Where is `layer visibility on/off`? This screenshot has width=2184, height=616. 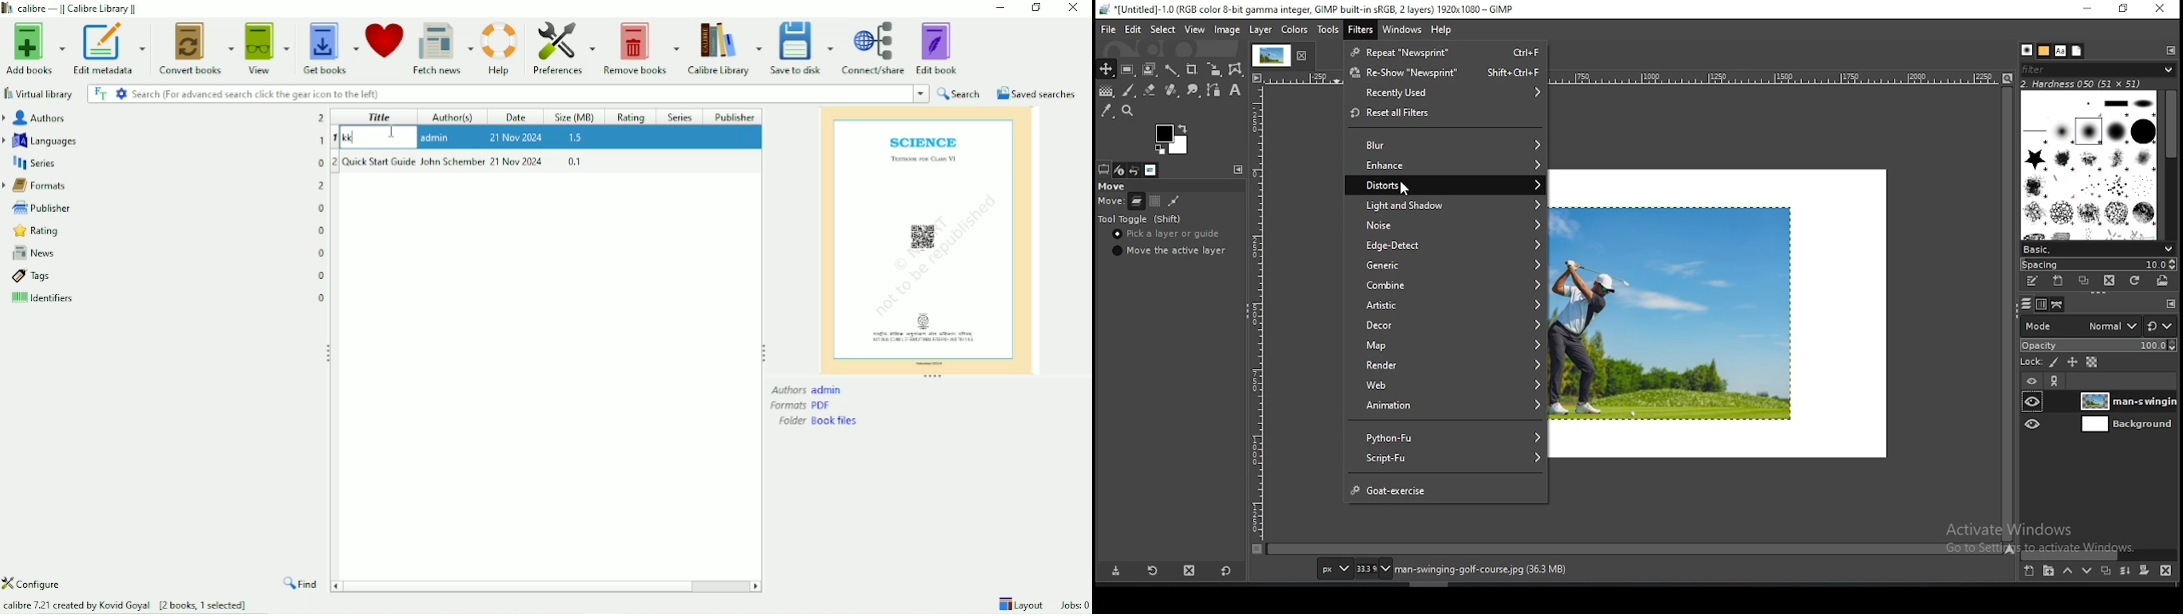
layer visibility on/off is located at coordinates (2033, 424).